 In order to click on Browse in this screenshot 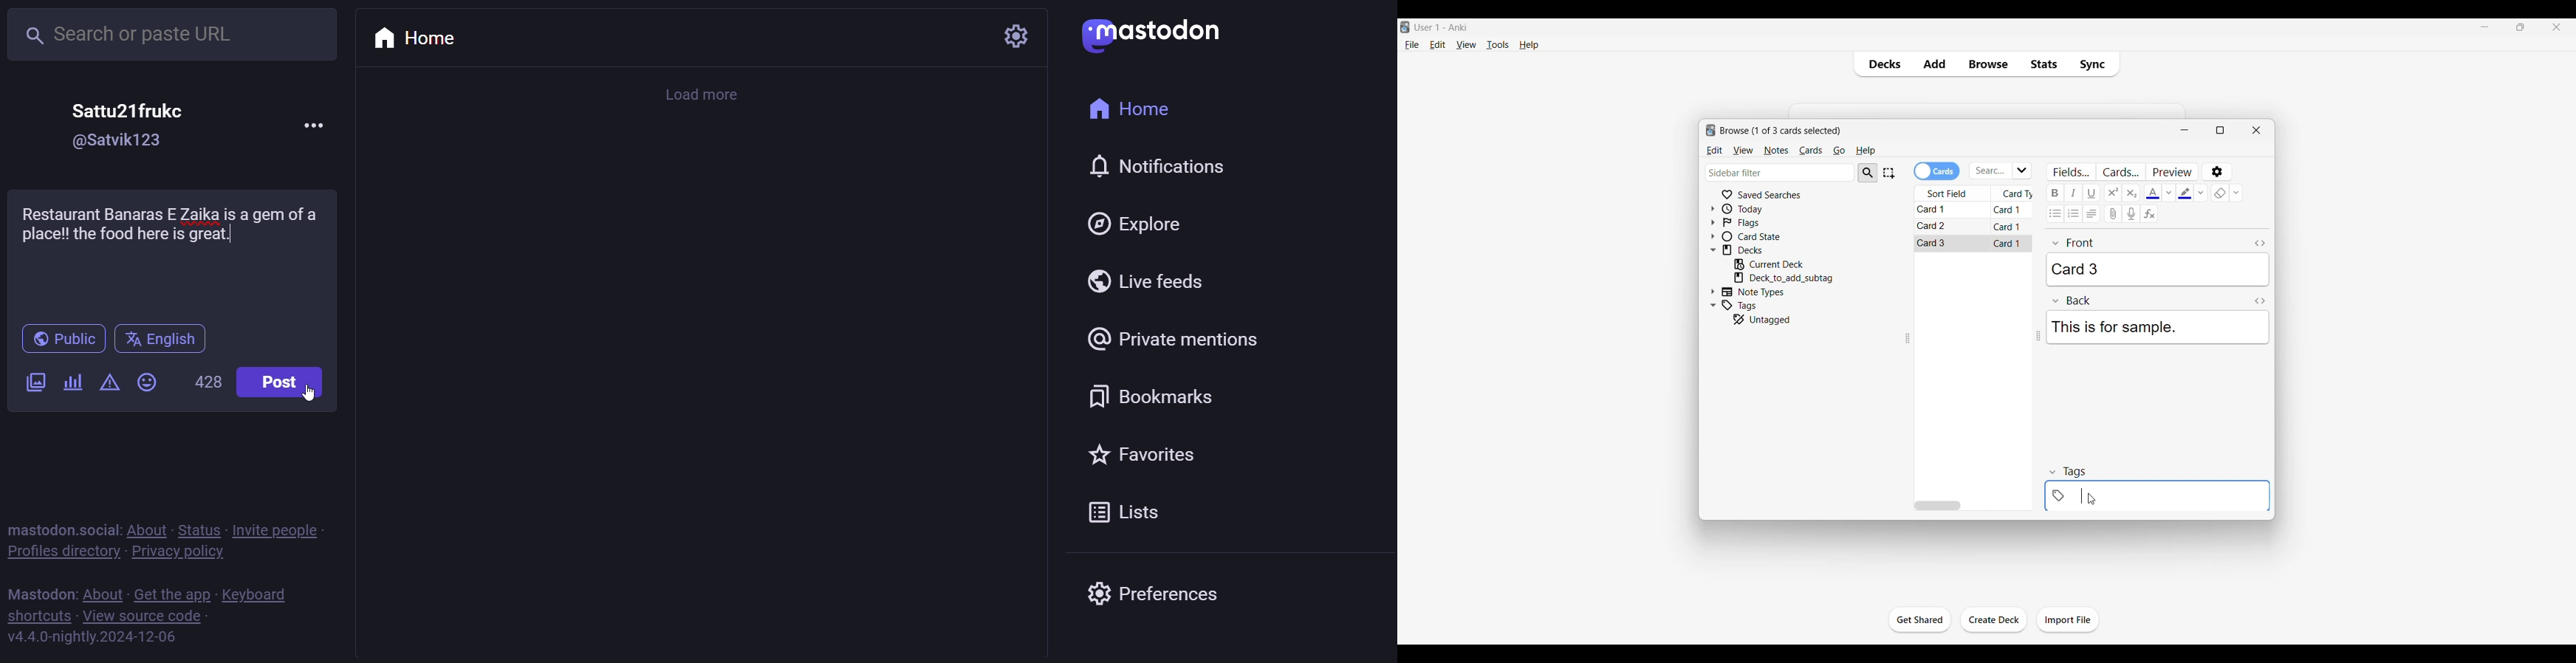, I will do `click(1988, 64)`.